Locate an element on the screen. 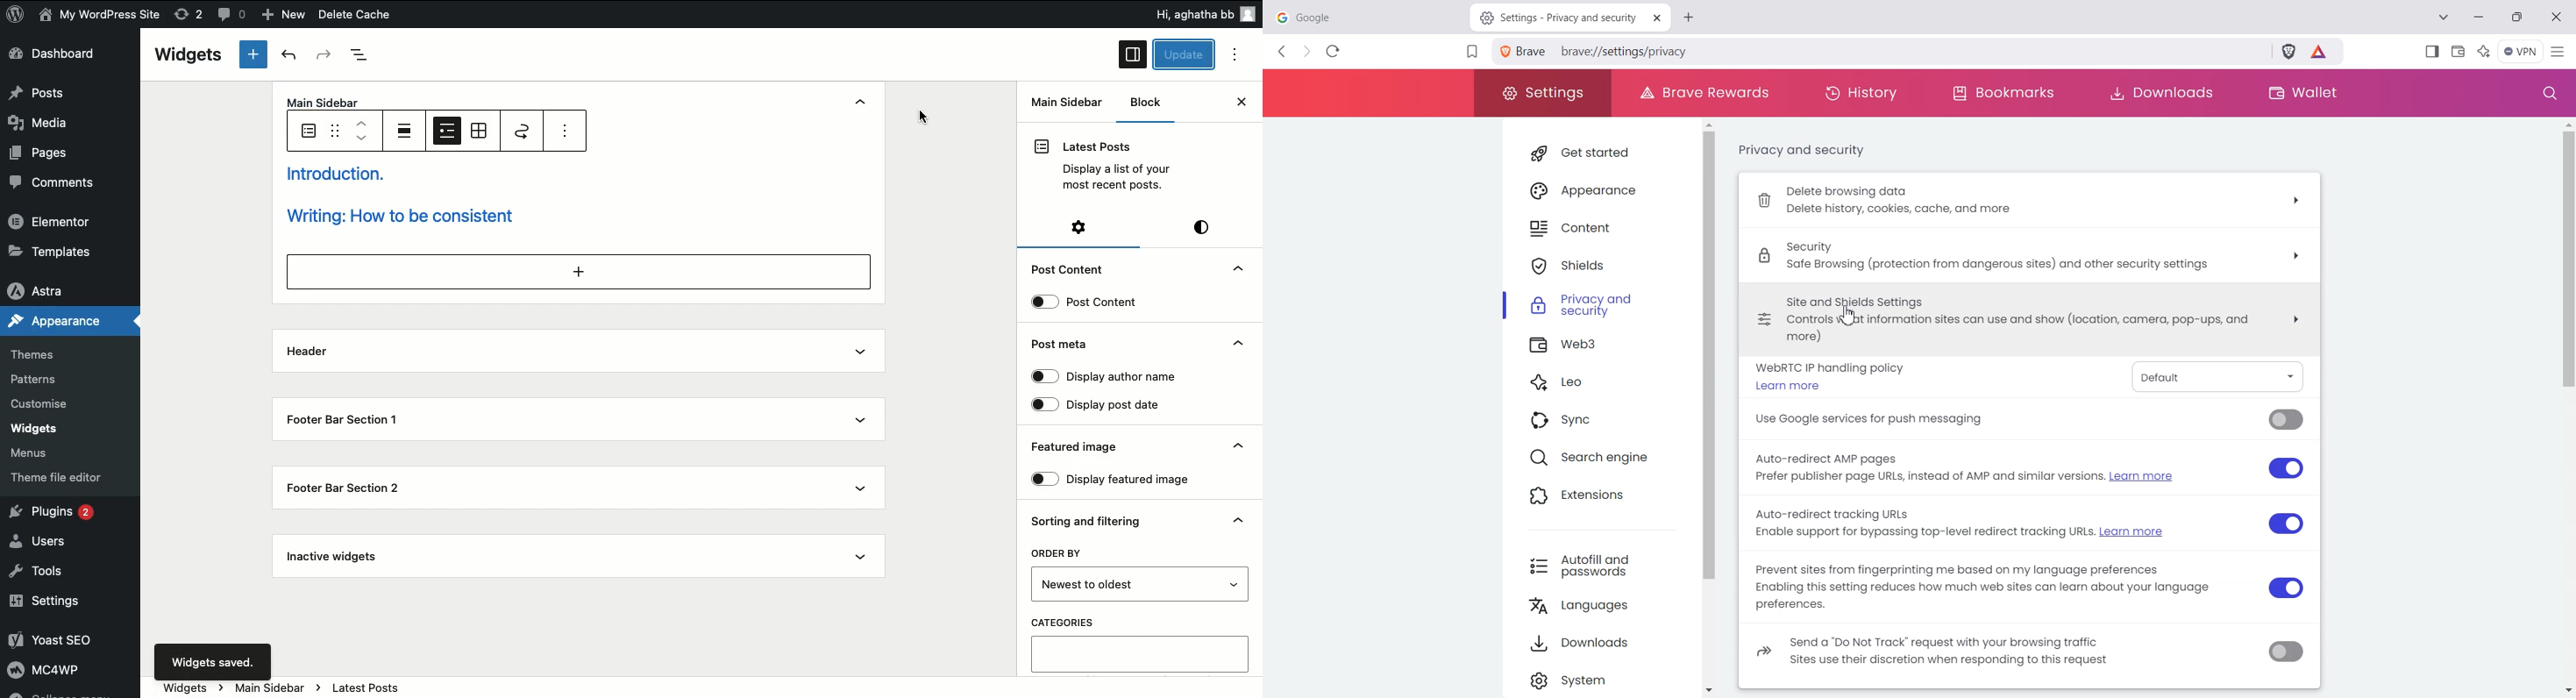 The image size is (2576, 700). Customise is located at coordinates (40, 401).